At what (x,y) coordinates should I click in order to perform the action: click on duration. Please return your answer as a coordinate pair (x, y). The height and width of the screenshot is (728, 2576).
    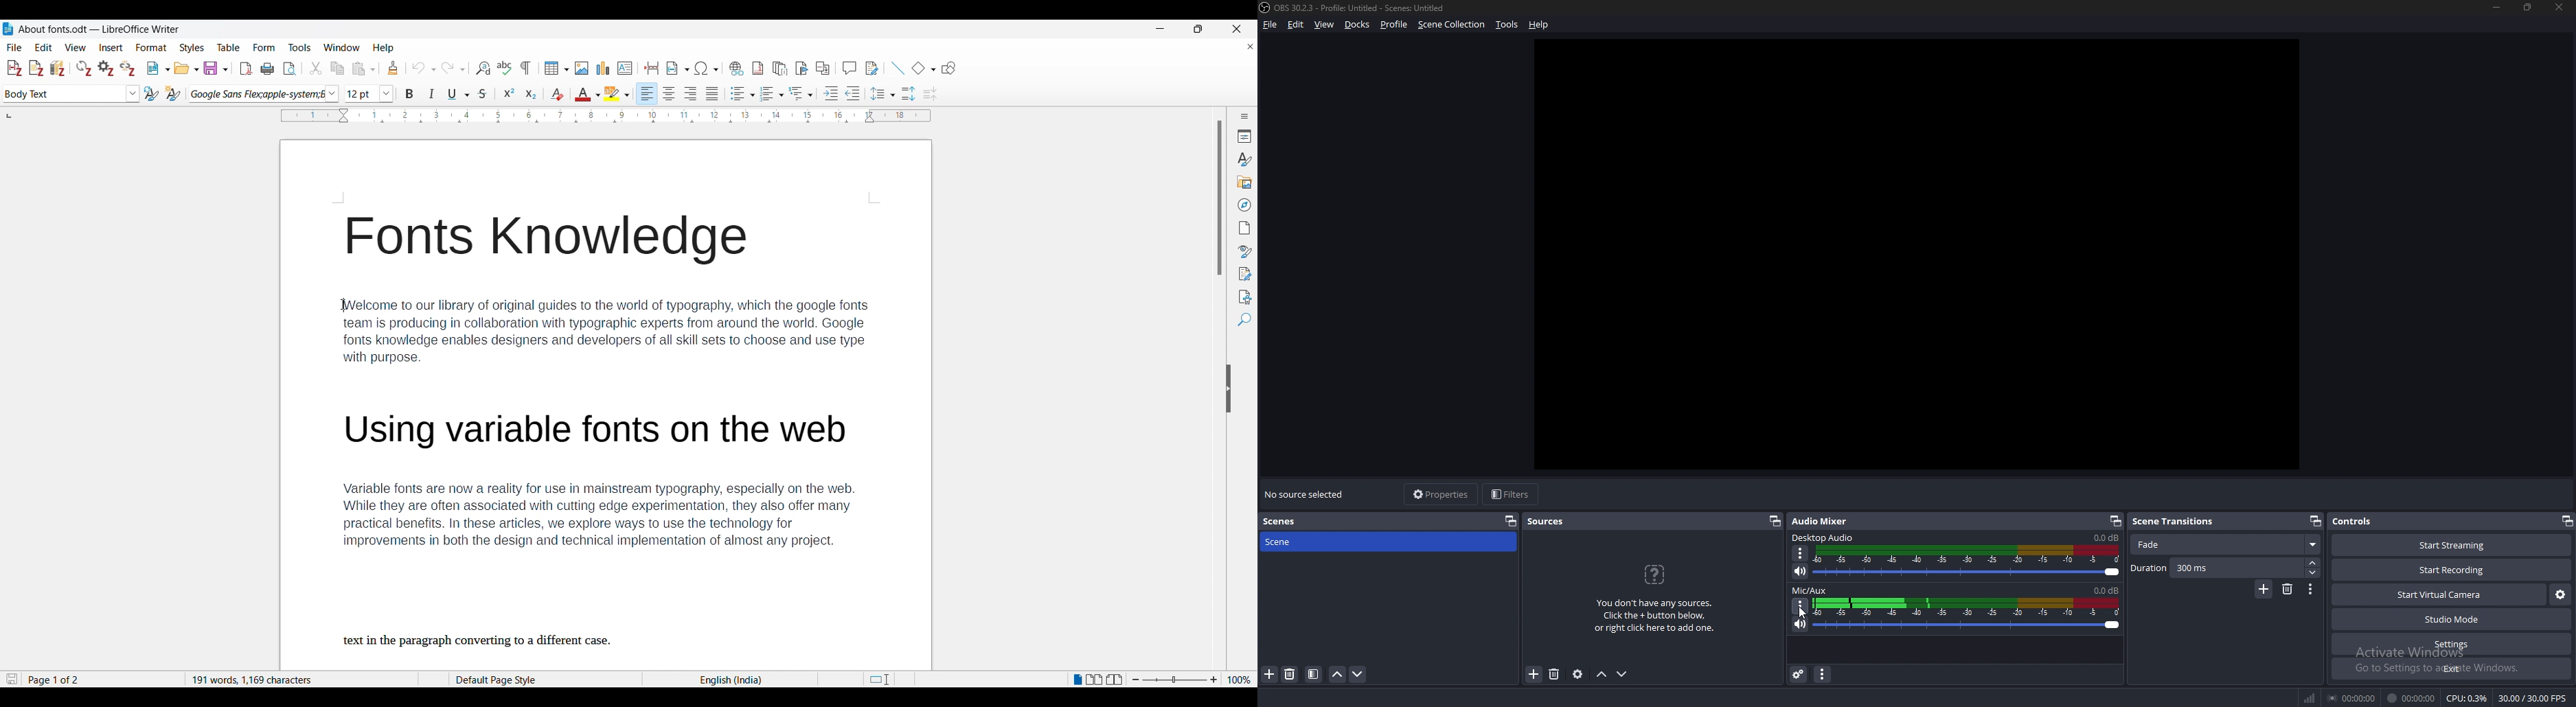
    Looking at the image, I should click on (2215, 568).